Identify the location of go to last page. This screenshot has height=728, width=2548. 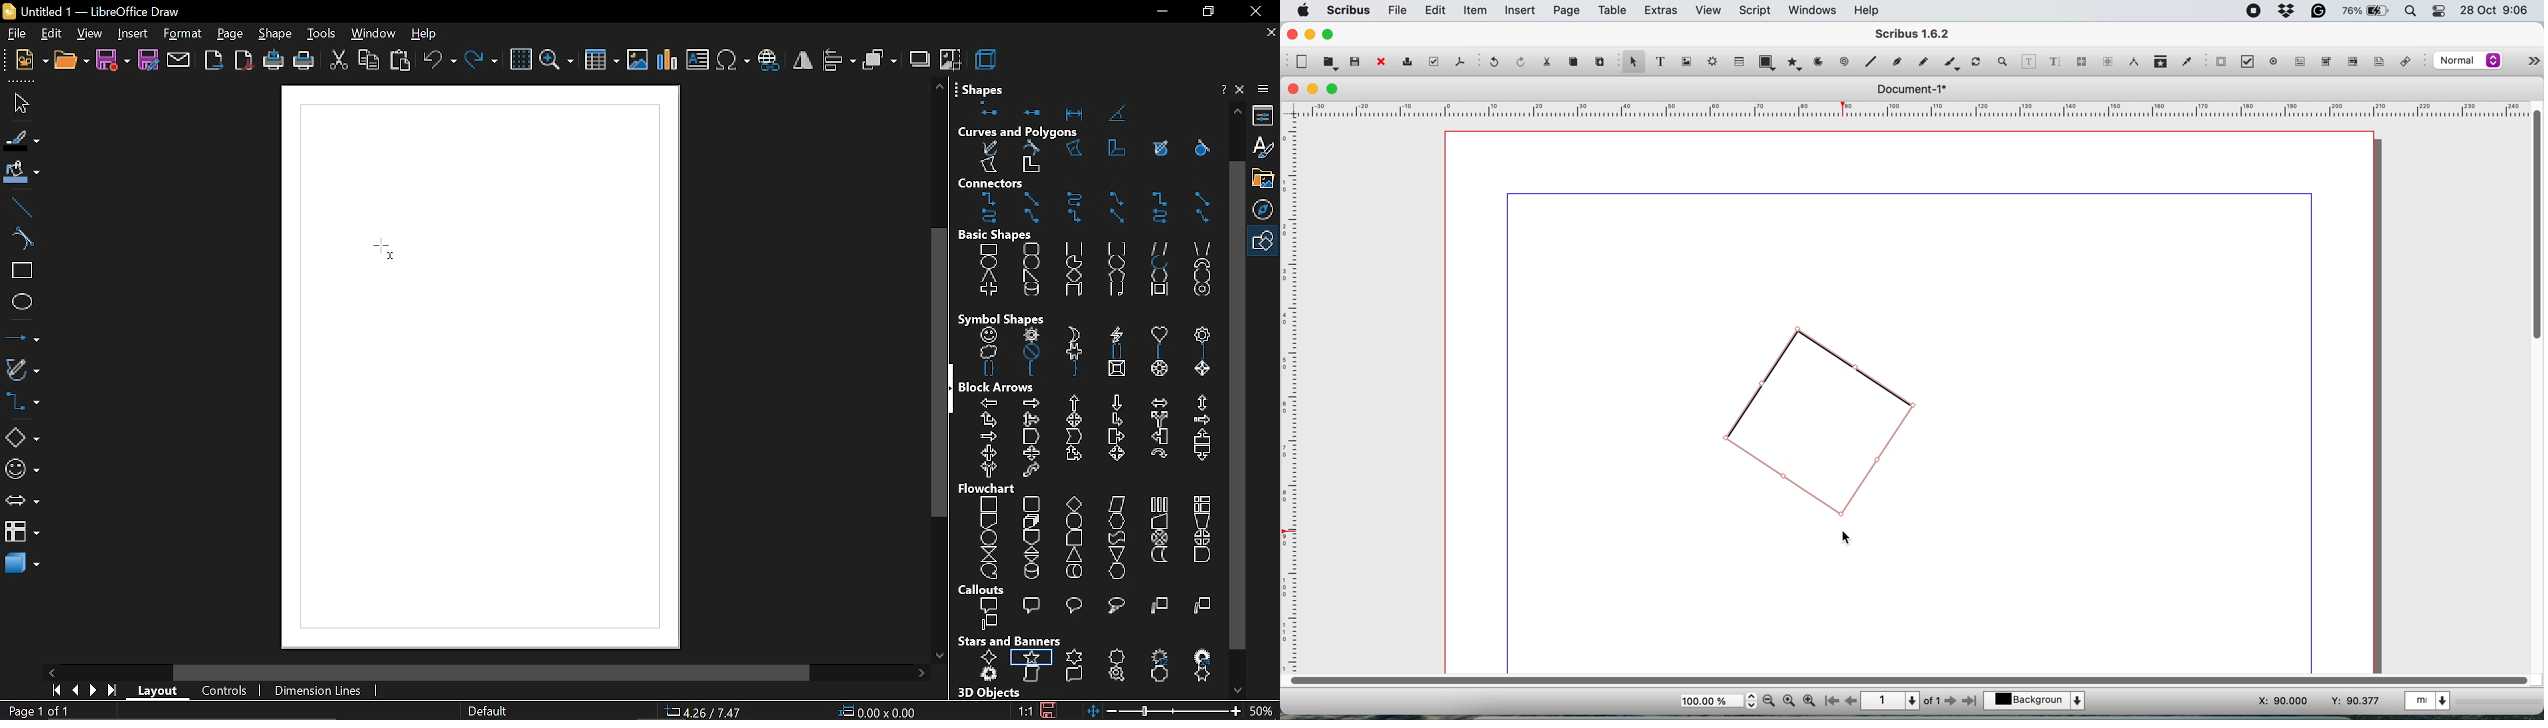
(114, 691).